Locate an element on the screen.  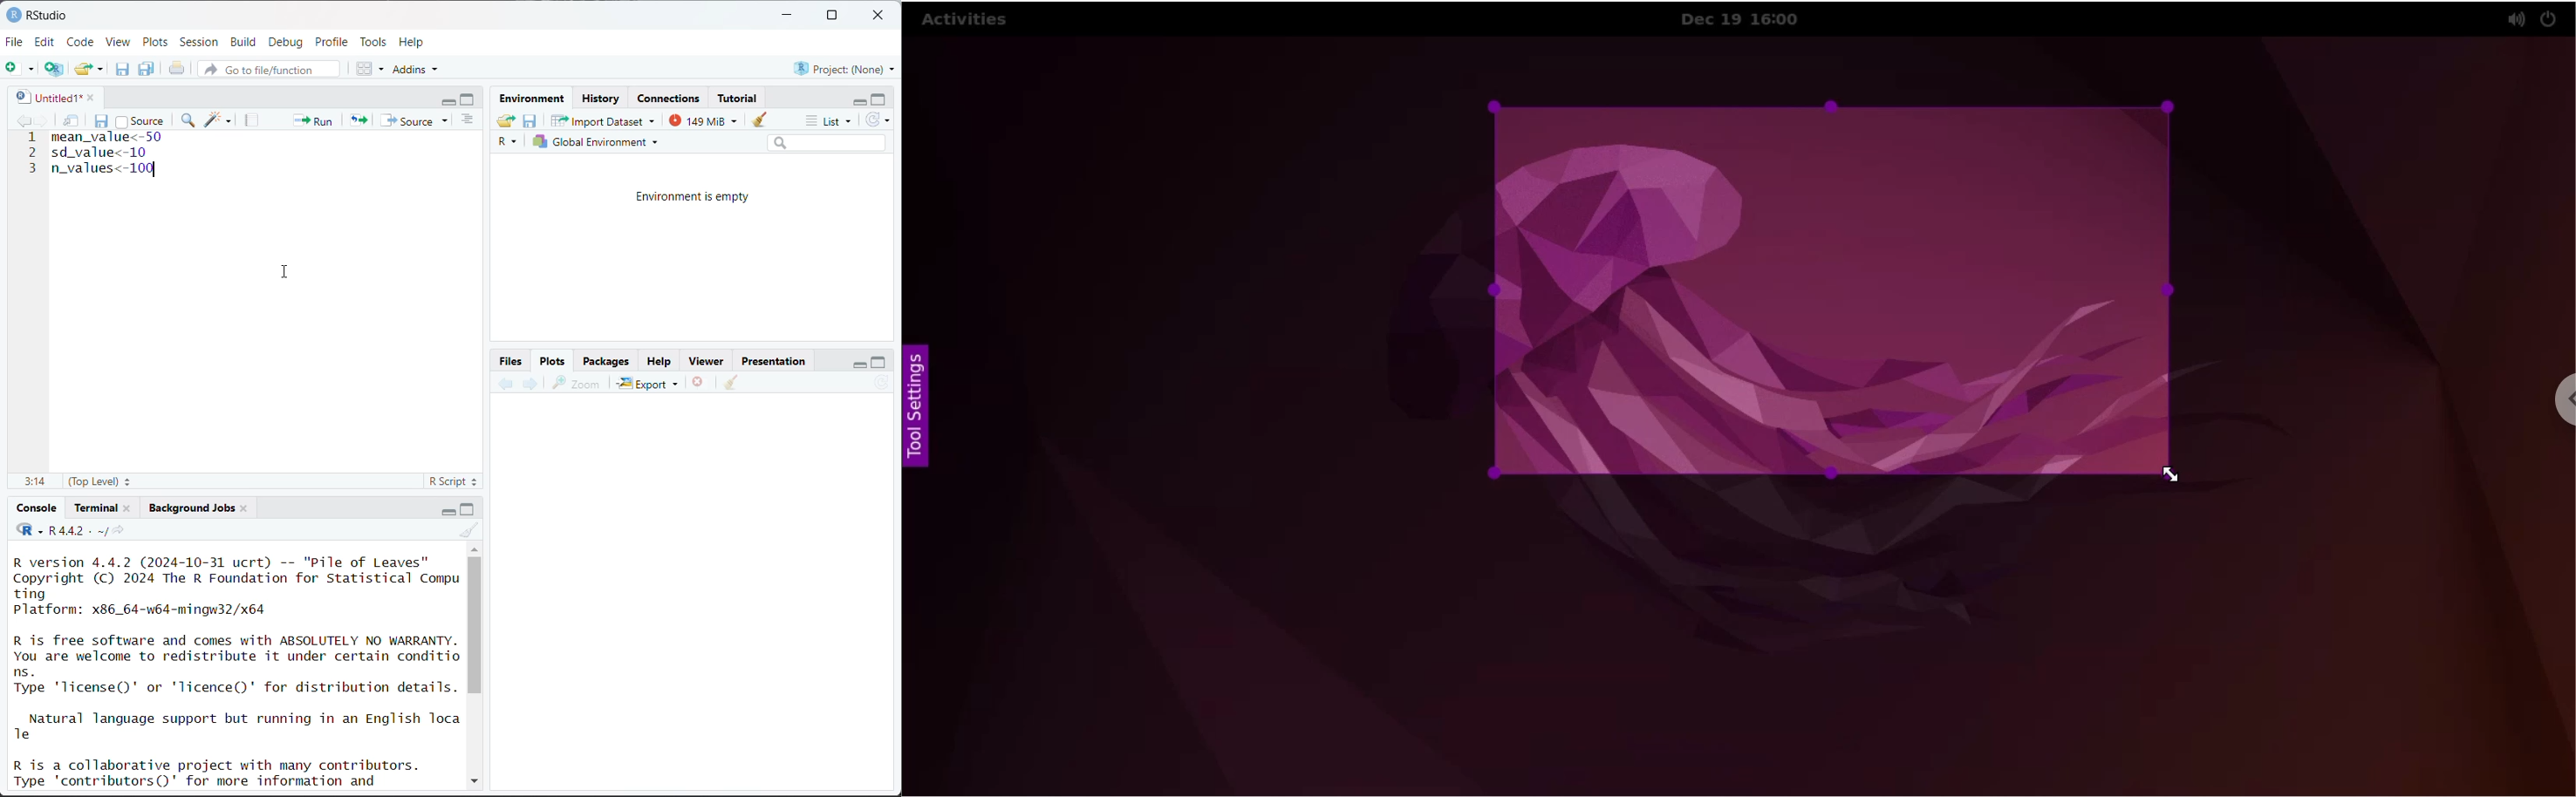
re-run is located at coordinates (357, 119).